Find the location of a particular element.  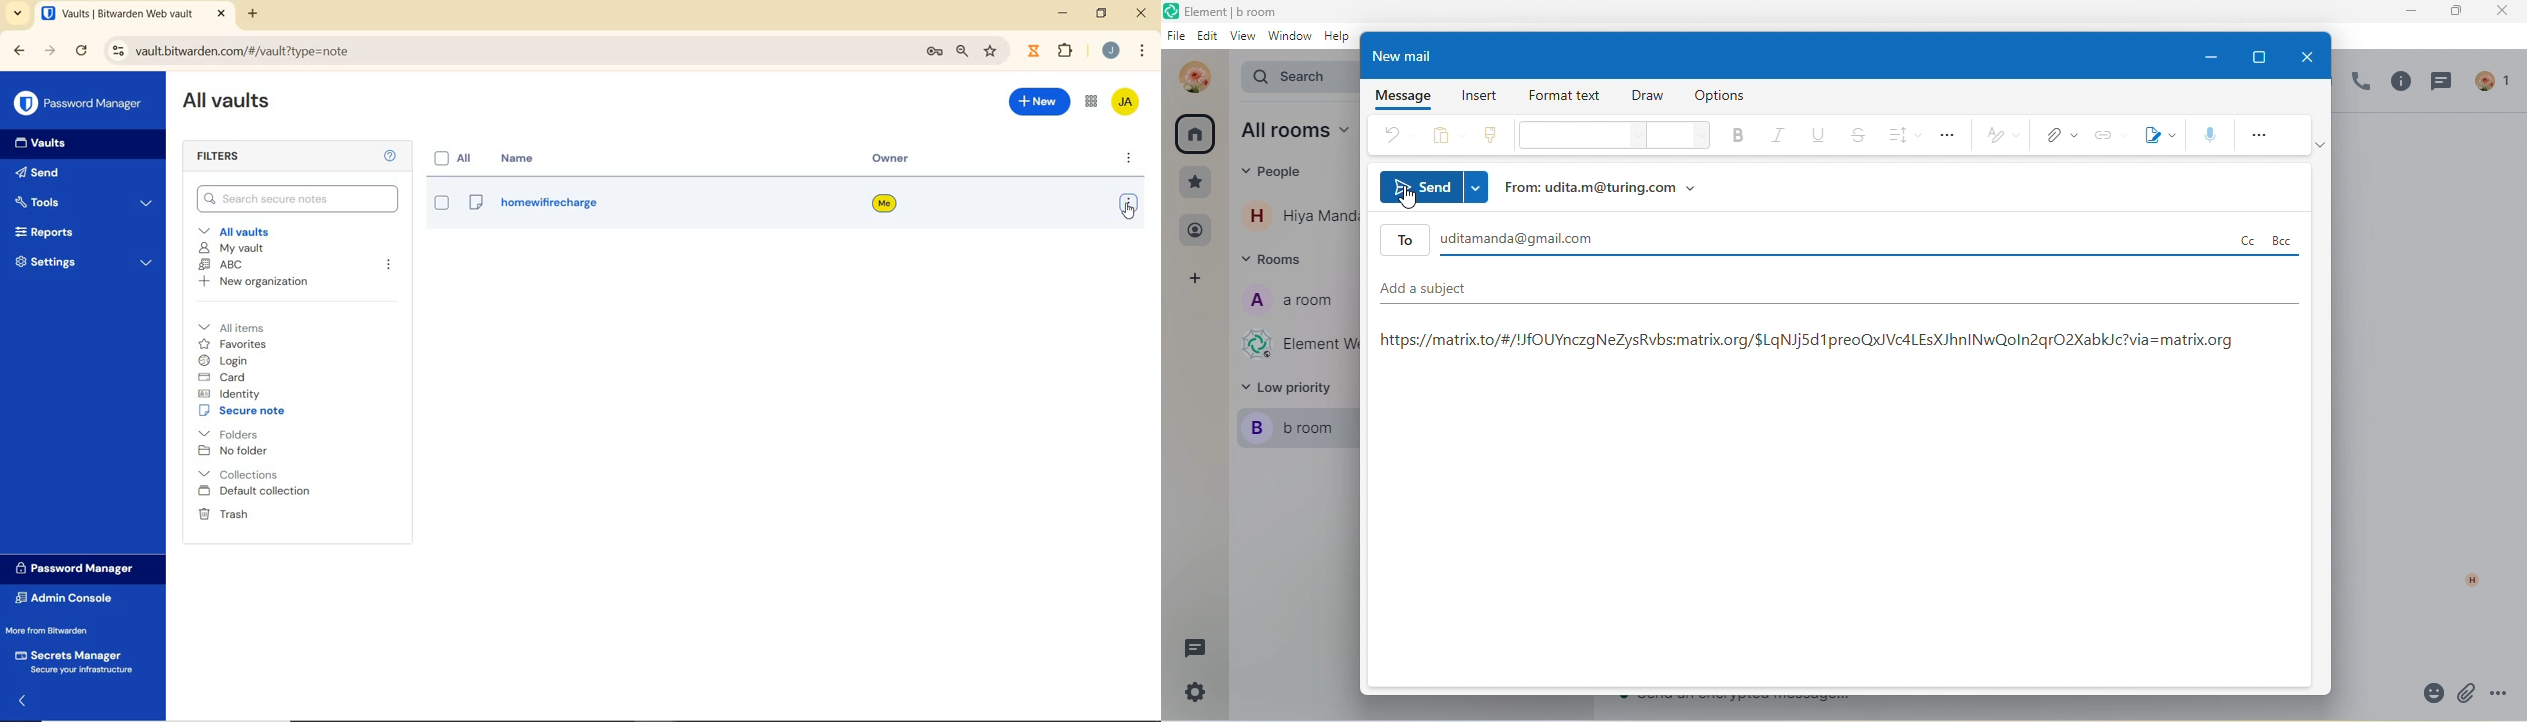

login is located at coordinates (225, 360).